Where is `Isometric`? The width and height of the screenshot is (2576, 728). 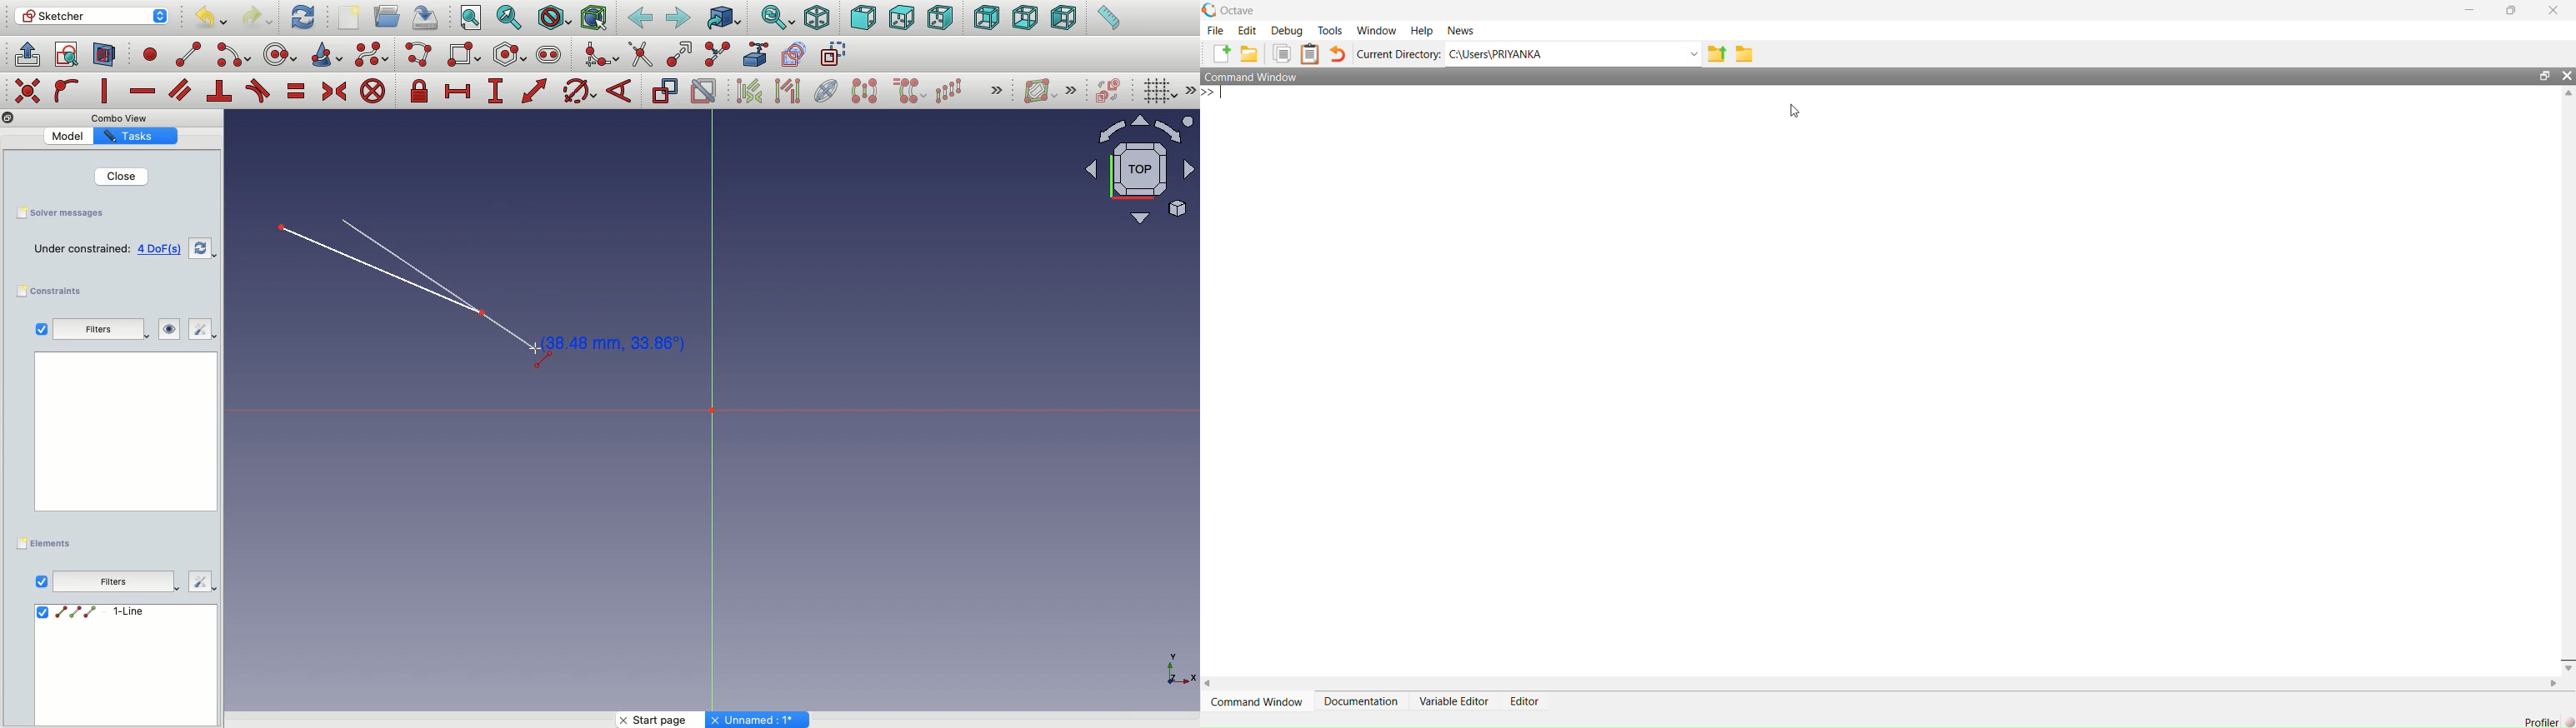
Isometric is located at coordinates (817, 17).